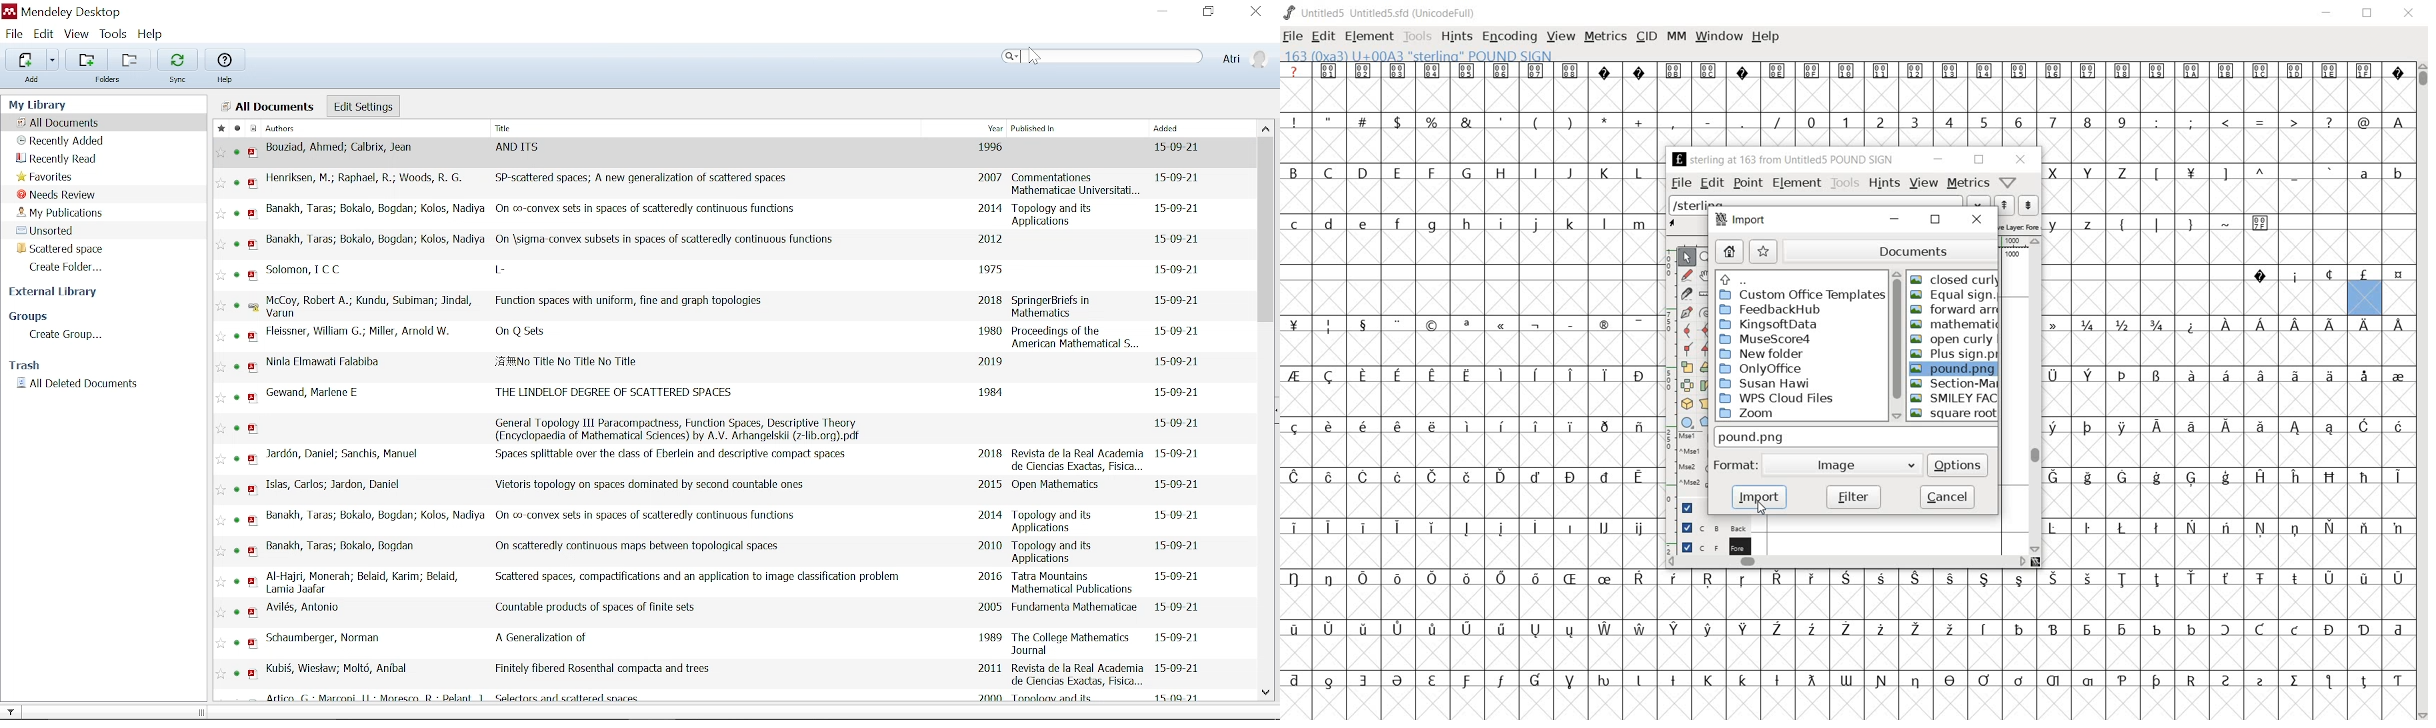 The width and height of the screenshot is (2436, 728). Describe the element at coordinates (2156, 478) in the screenshot. I see `Symbol` at that location.